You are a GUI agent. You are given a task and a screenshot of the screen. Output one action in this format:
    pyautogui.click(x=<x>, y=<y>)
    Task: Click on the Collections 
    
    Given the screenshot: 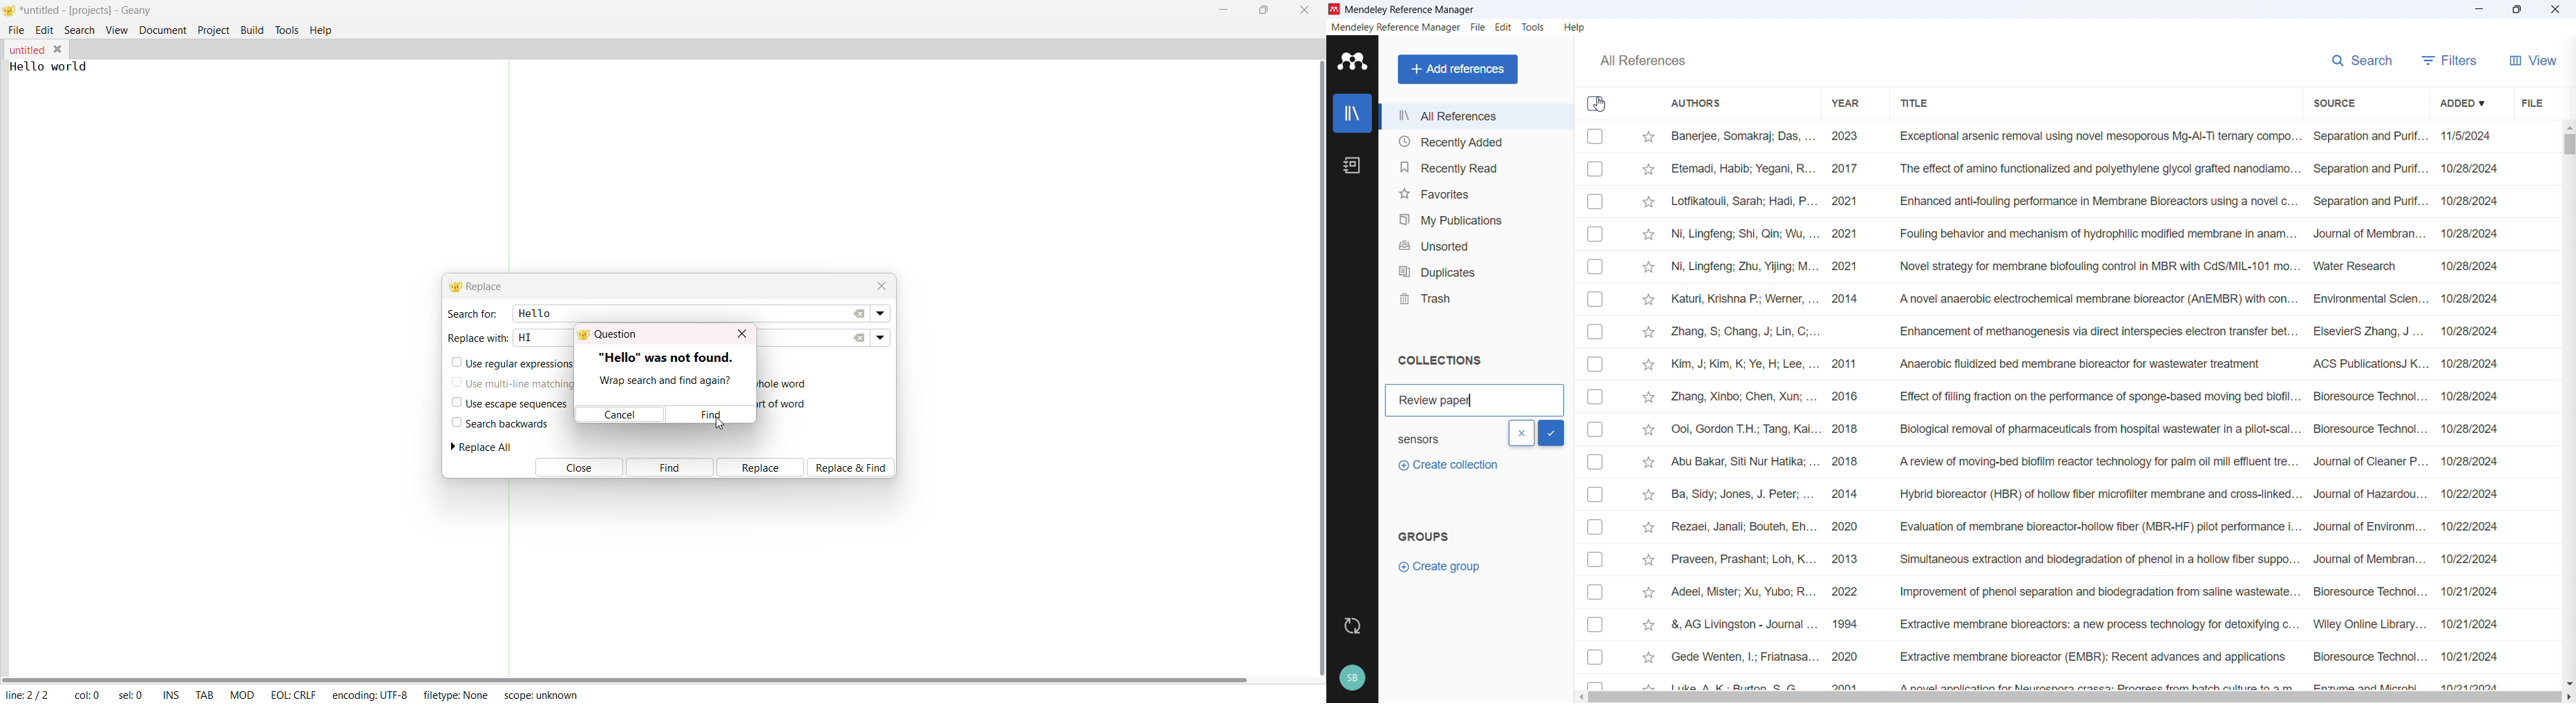 What is the action you would take?
    pyautogui.click(x=1440, y=361)
    